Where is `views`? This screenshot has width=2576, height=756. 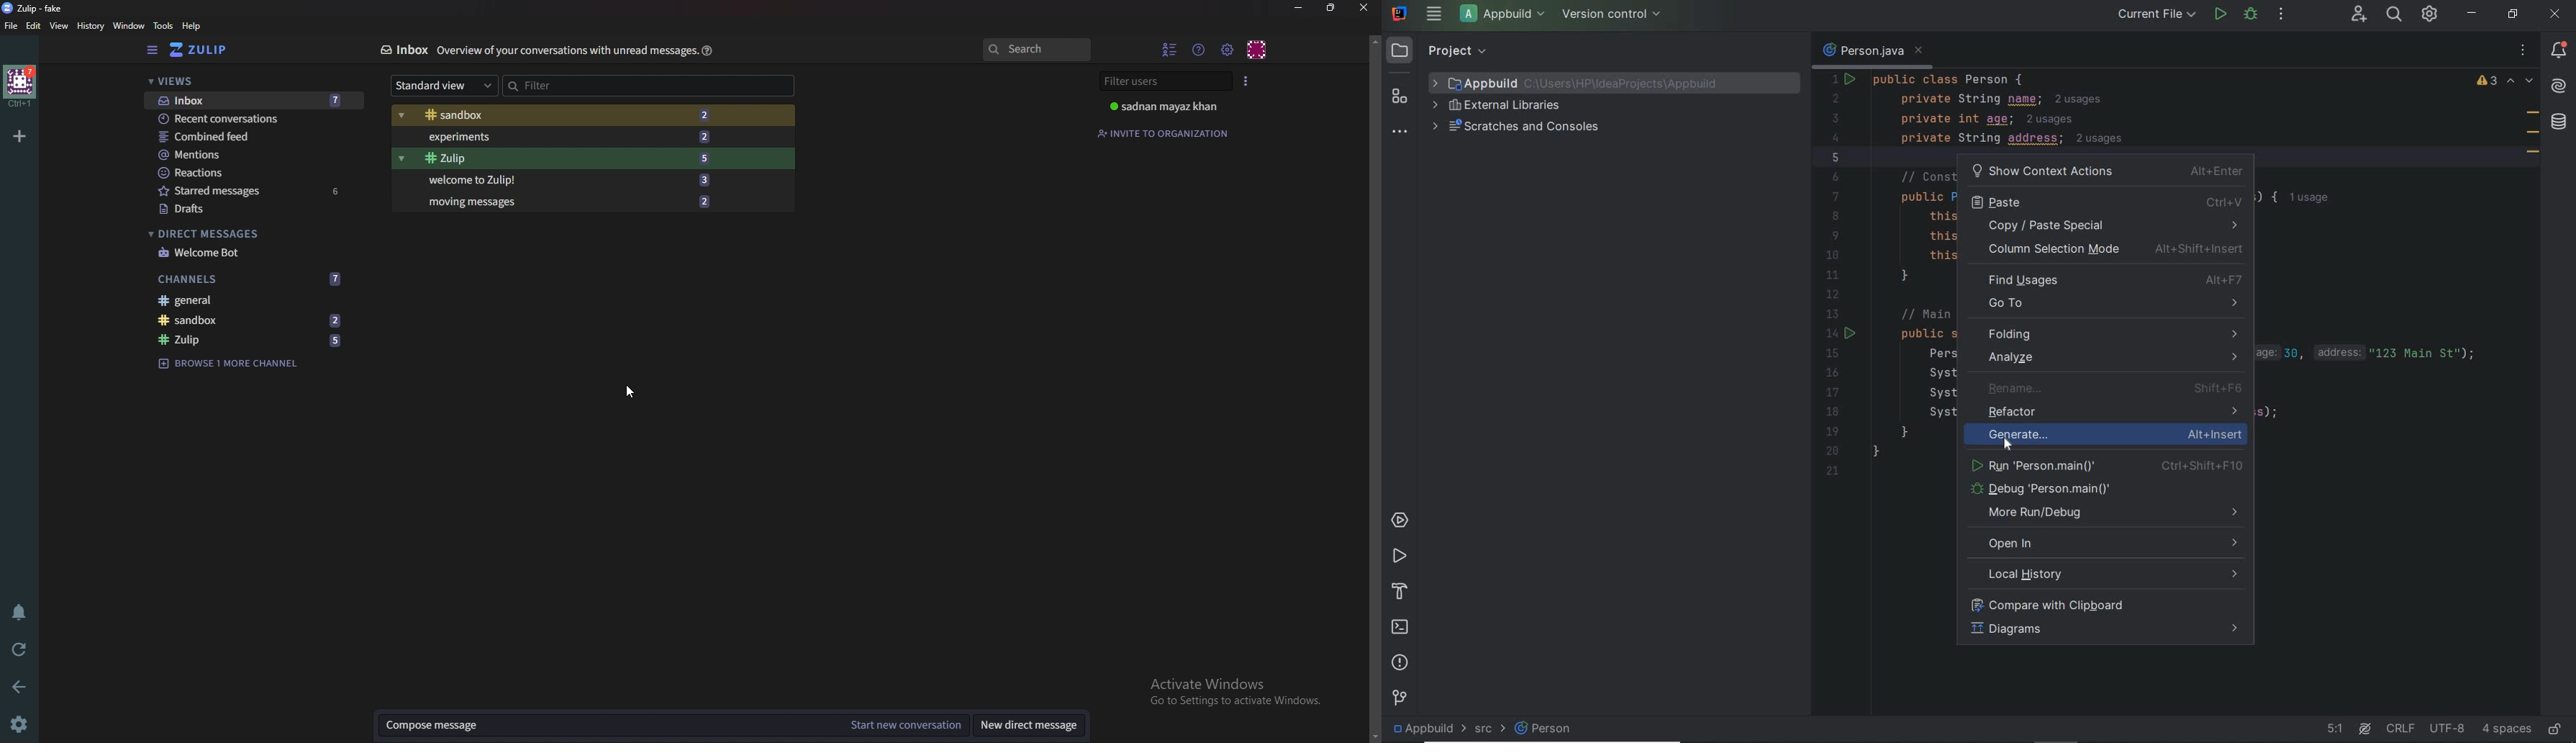
views is located at coordinates (253, 82).